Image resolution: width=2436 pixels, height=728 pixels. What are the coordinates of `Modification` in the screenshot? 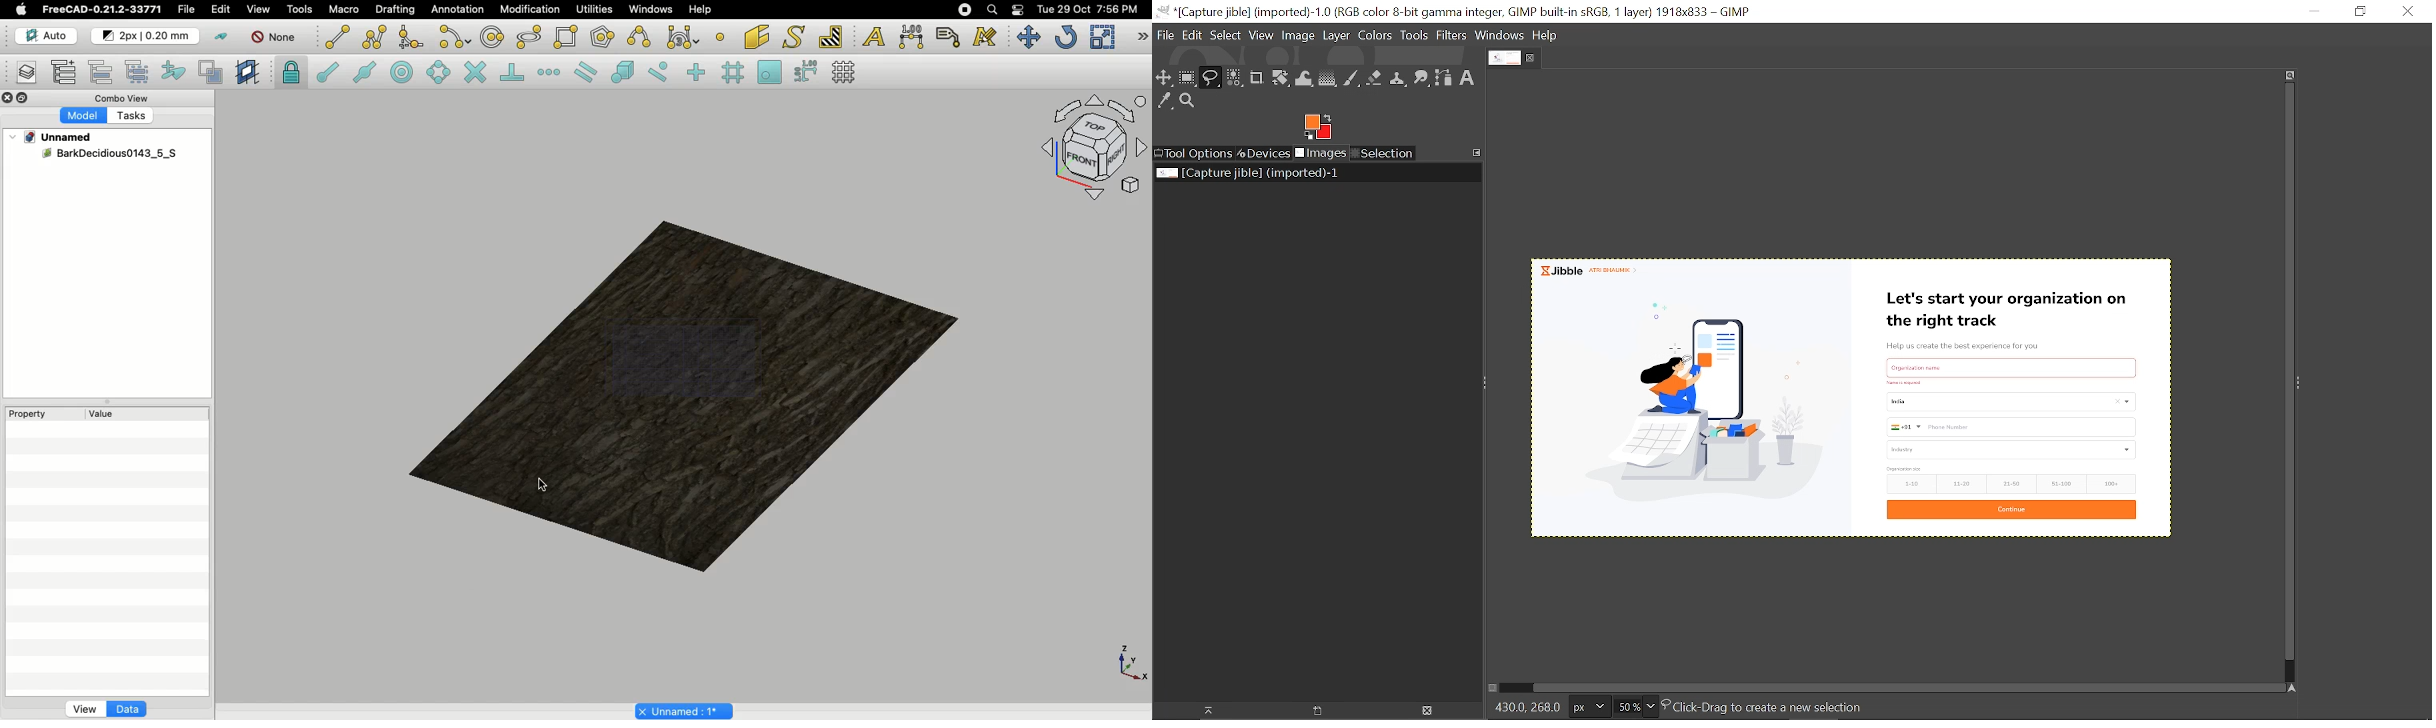 It's located at (534, 11).